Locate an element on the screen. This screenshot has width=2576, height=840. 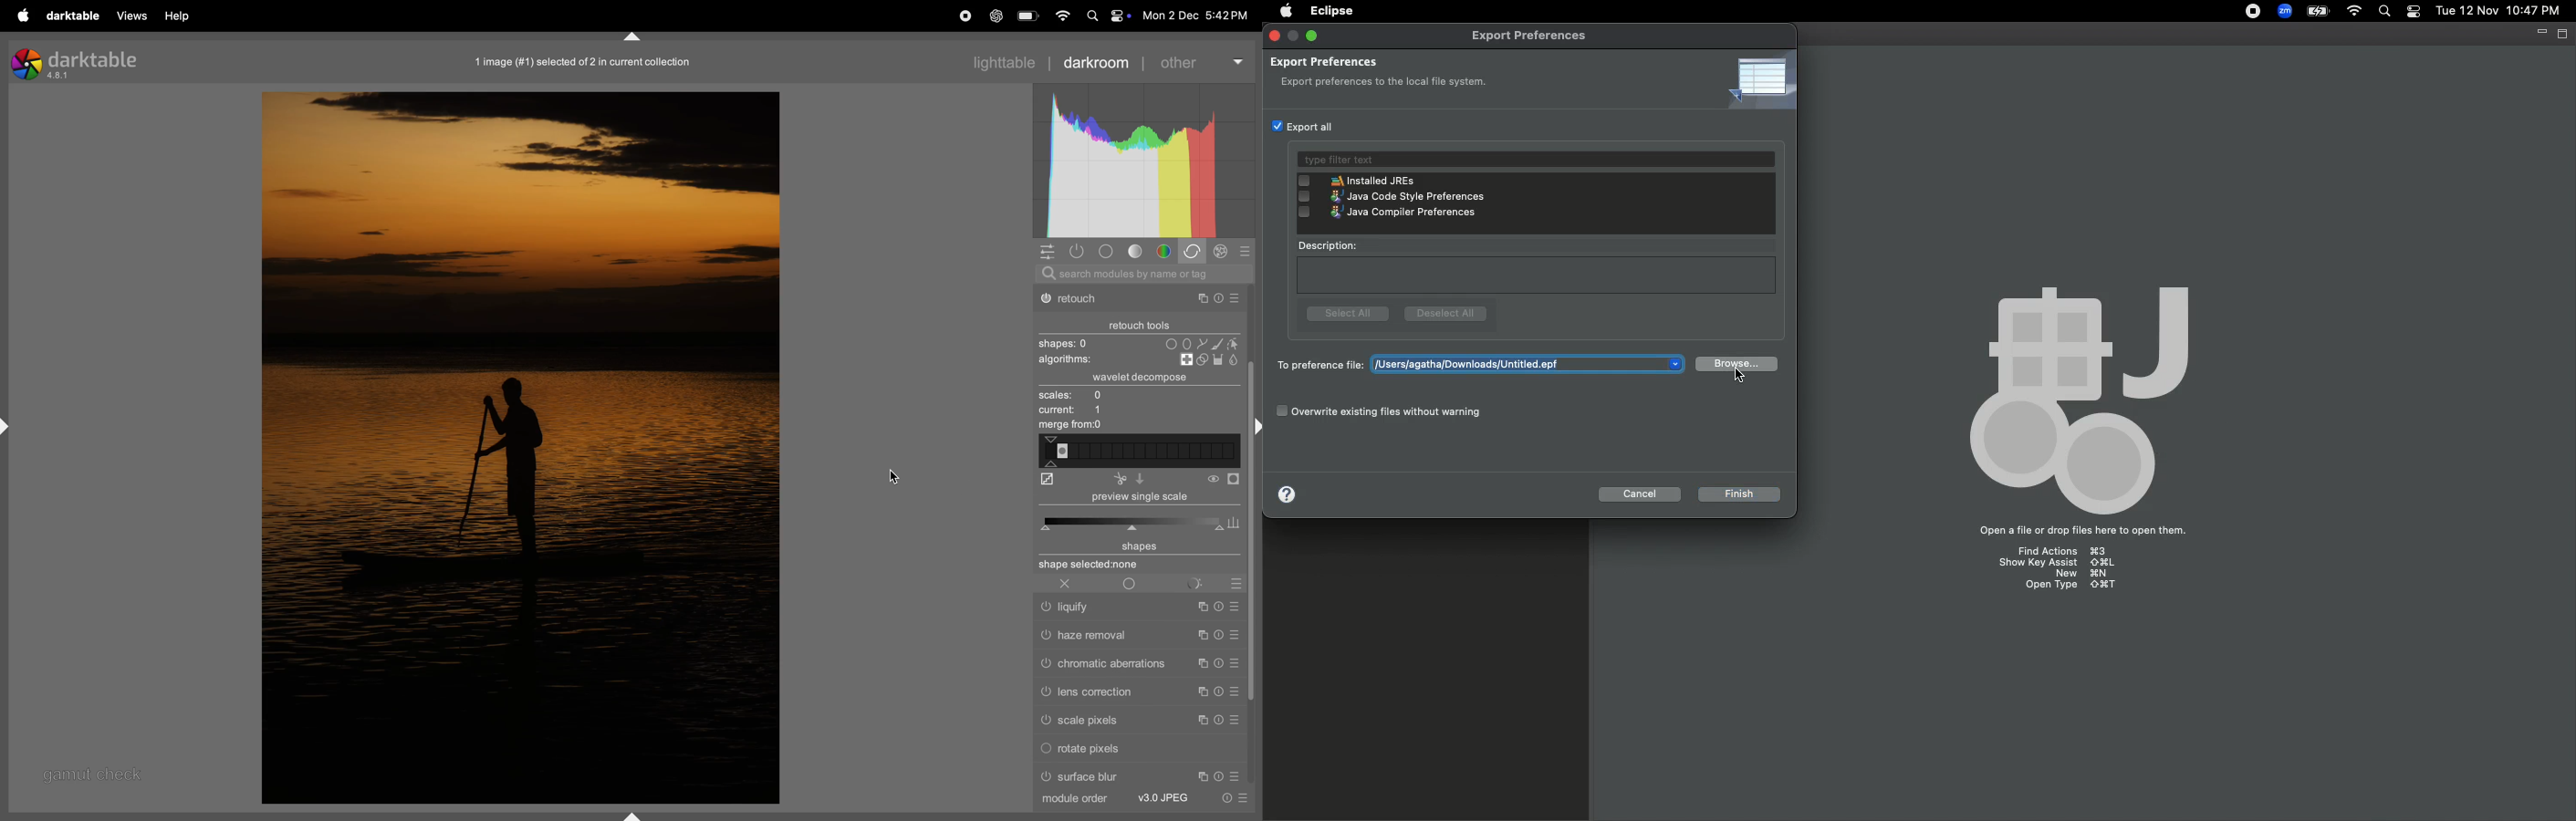
Finish is located at coordinates (1739, 495).